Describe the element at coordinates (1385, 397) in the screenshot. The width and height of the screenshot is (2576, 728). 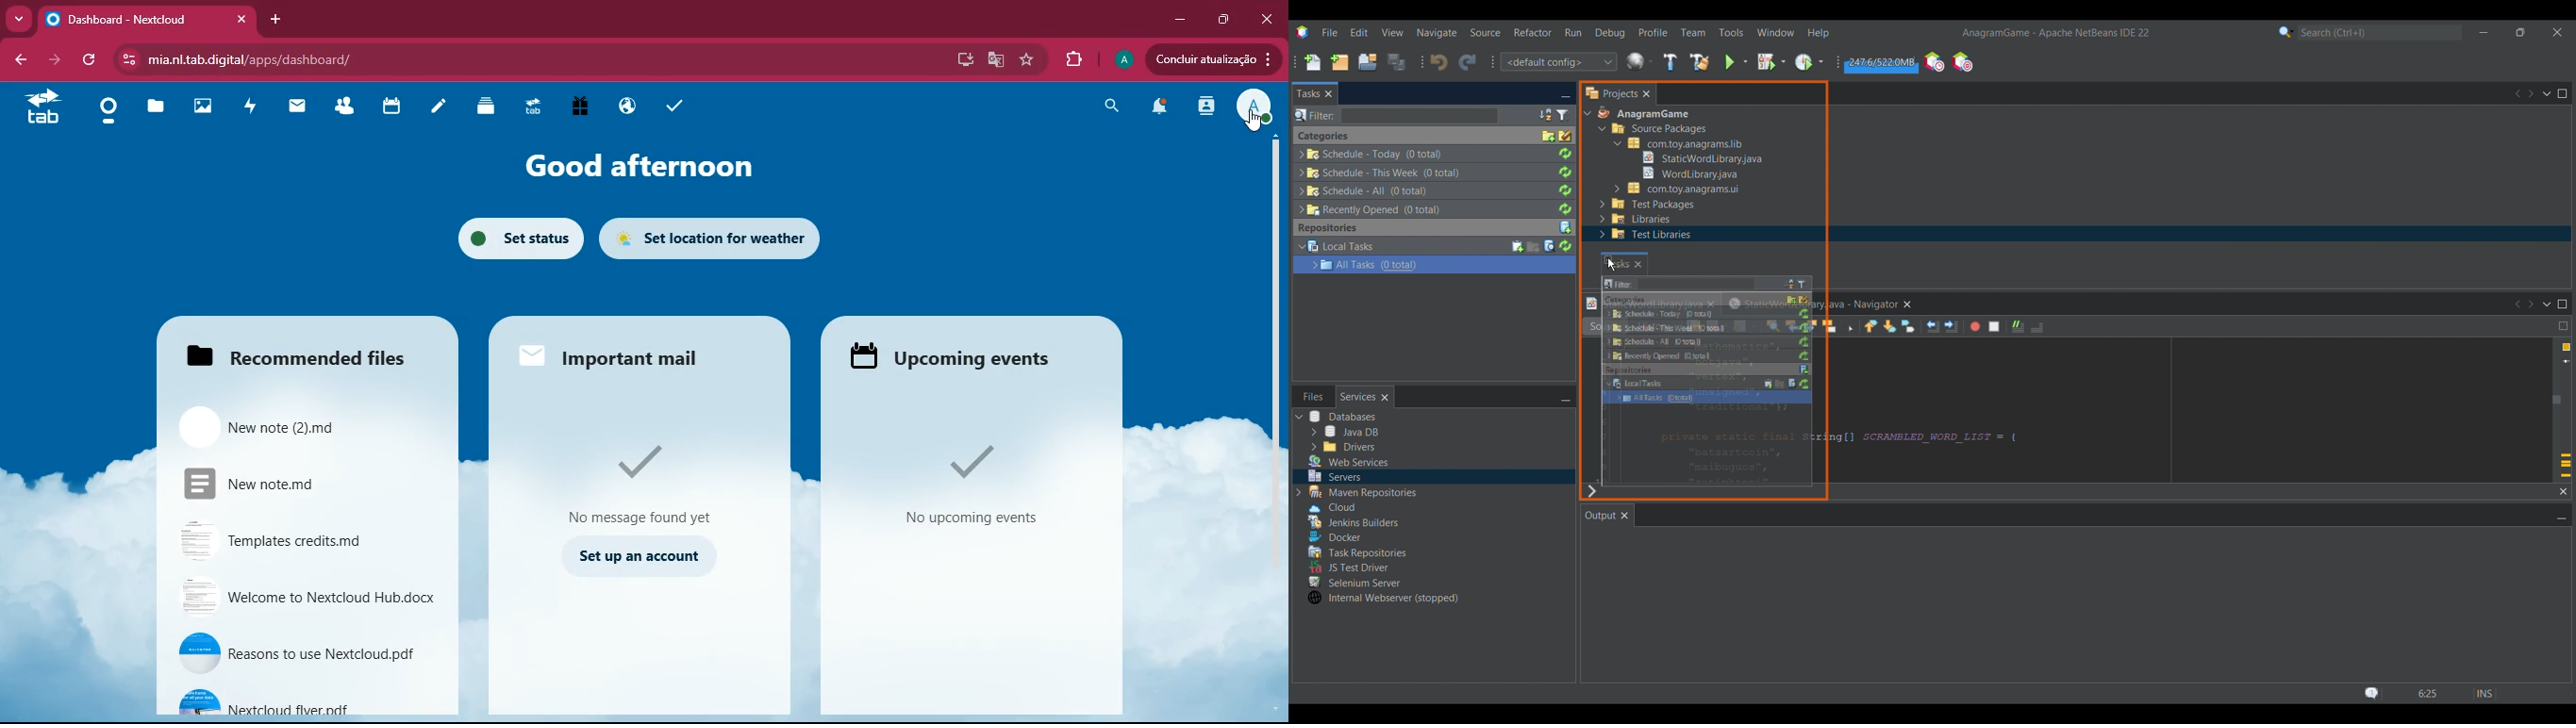
I see `Close` at that location.